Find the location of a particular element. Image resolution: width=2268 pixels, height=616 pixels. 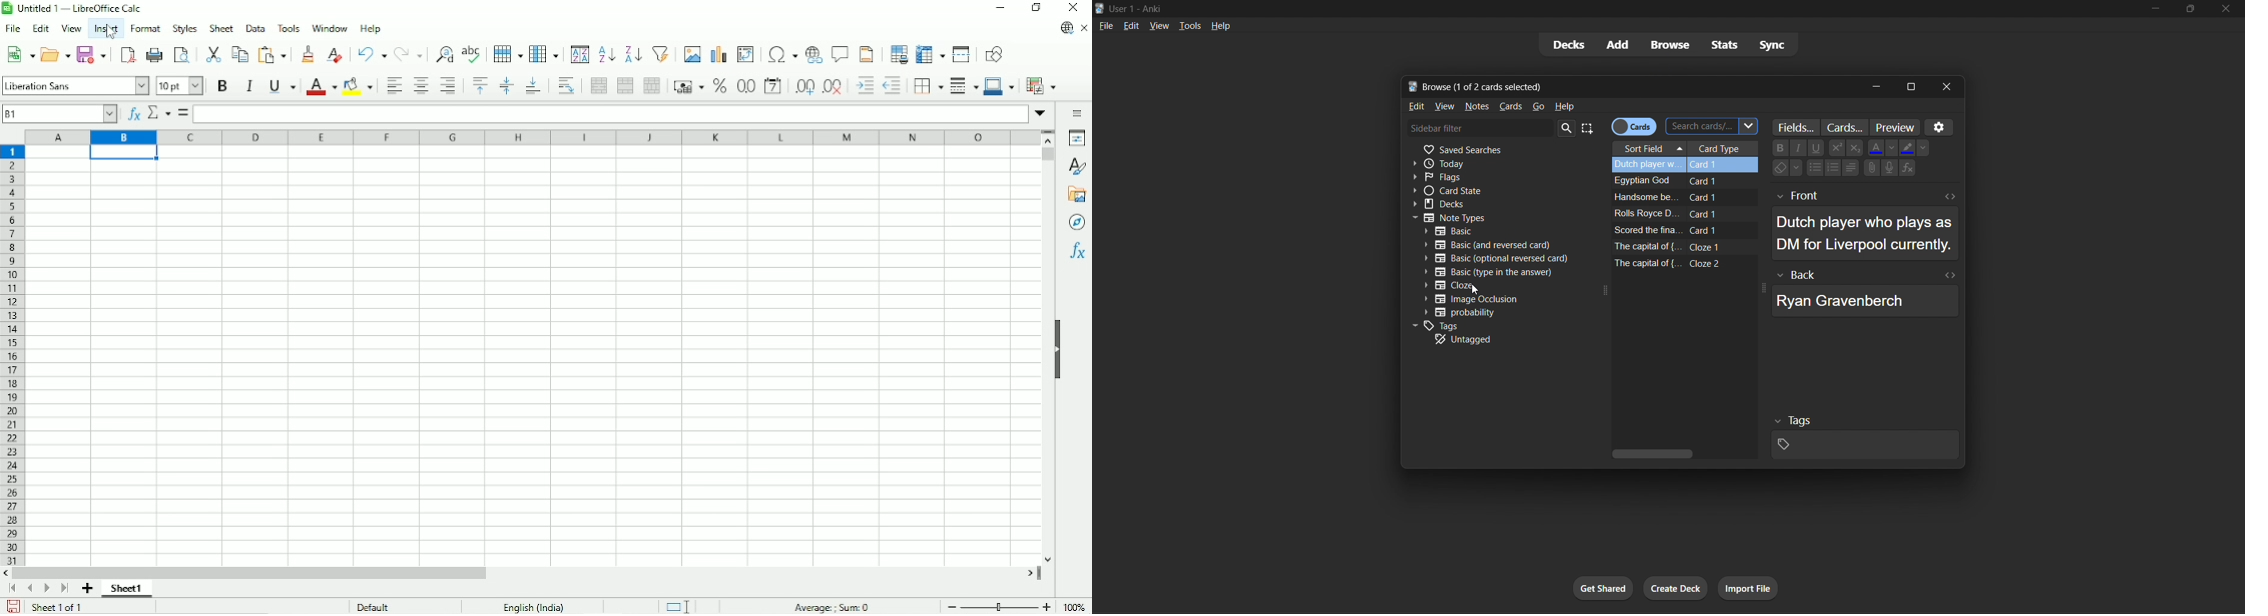

Save is located at coordinates (13, 606).